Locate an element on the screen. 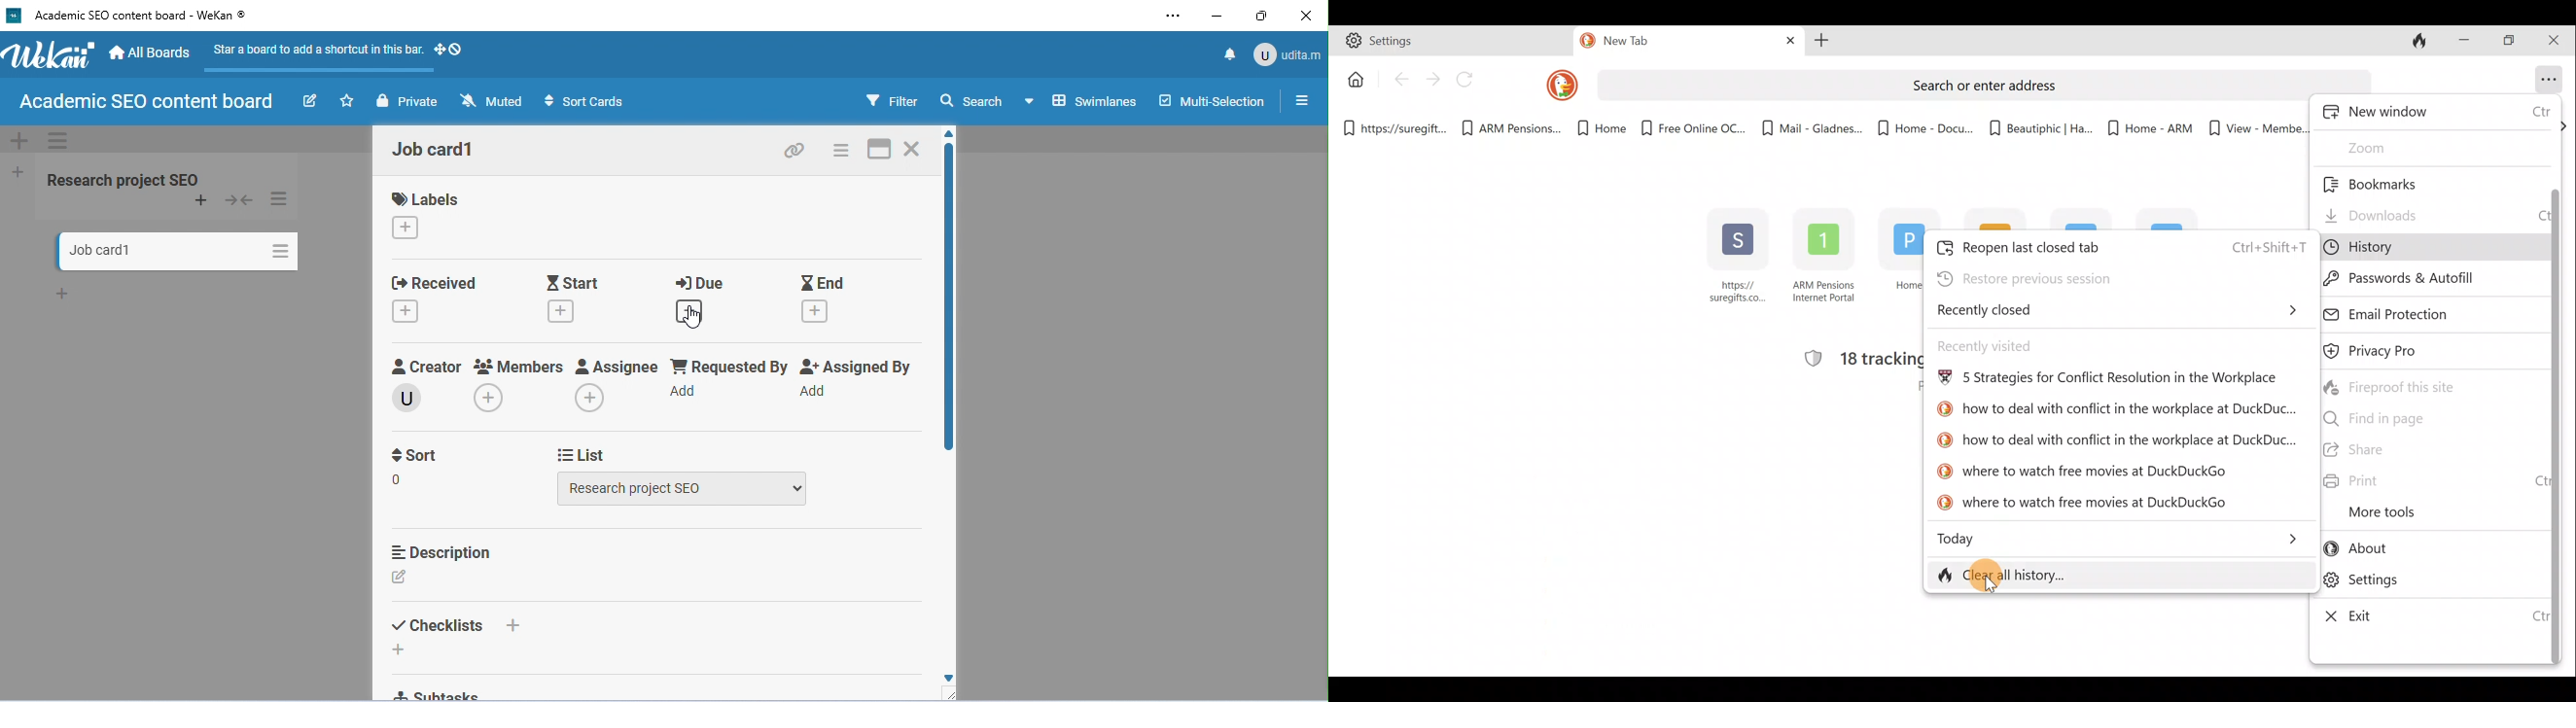  start is located at coordinates (574, 282).